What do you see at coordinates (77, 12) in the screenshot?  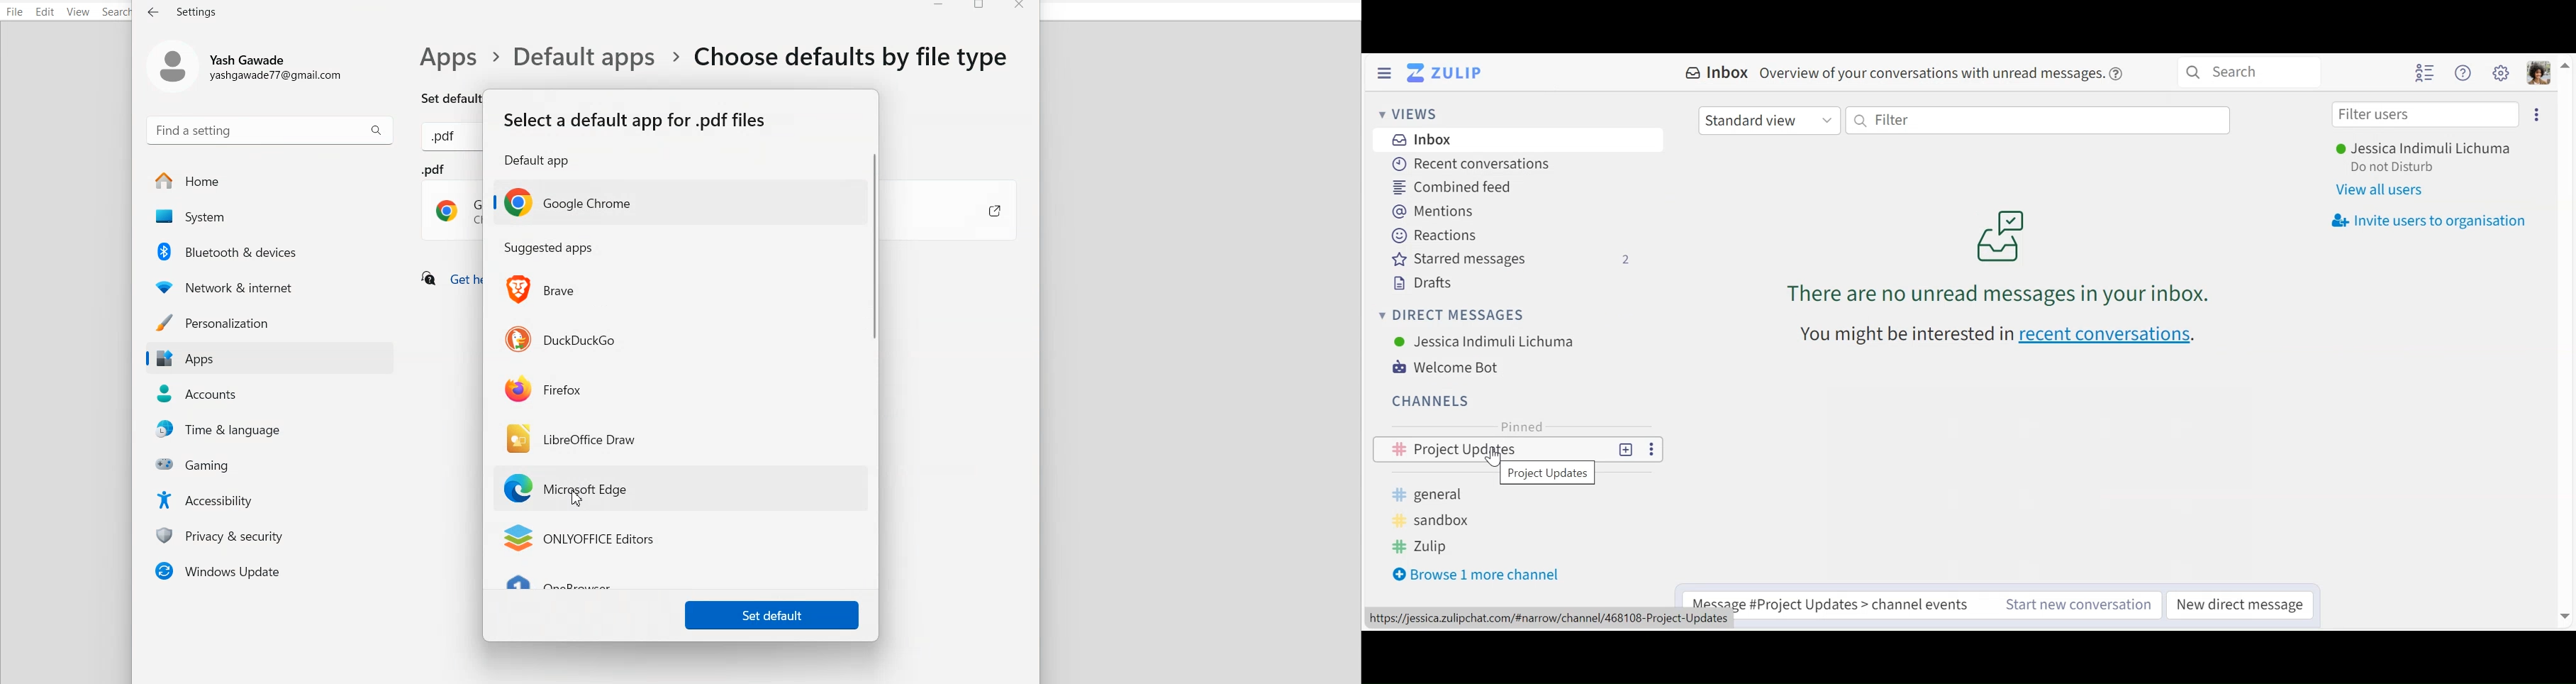 I see `View` at bounding box center [77, 12].